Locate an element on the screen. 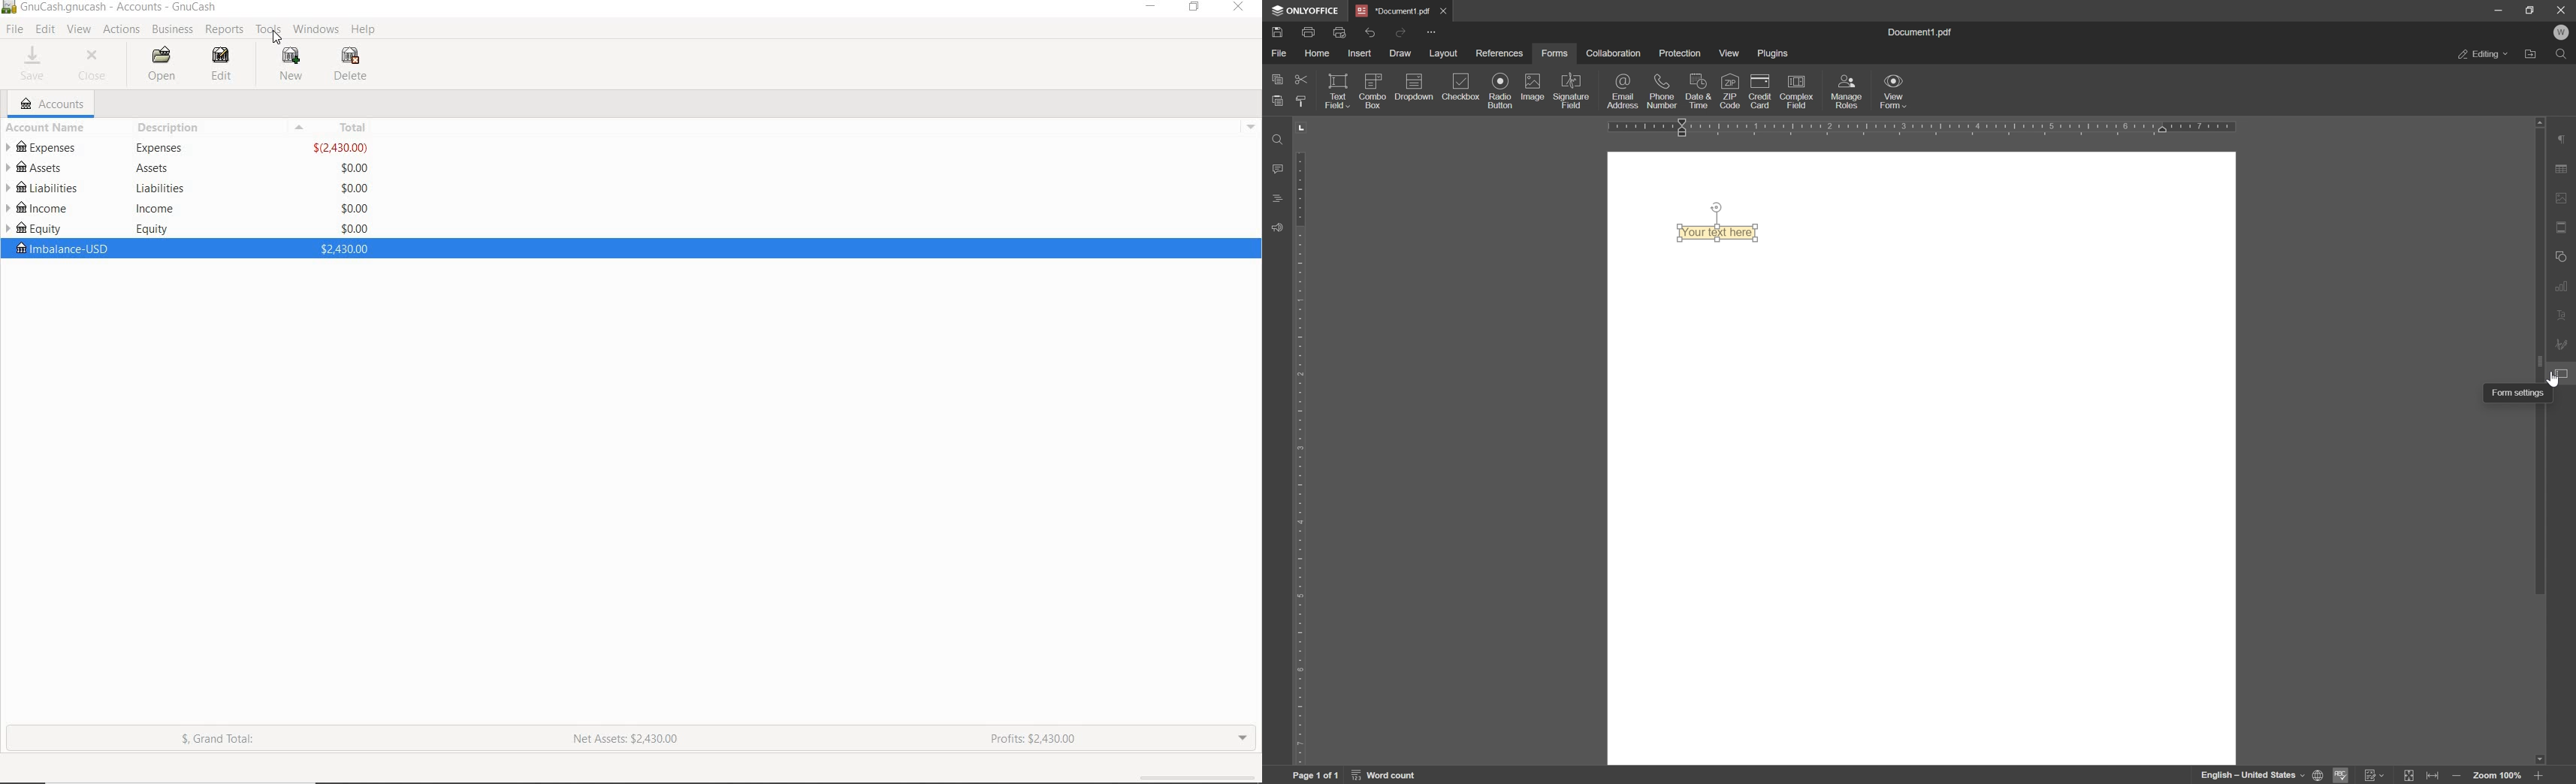  form settings is located at coordinates (2563, 375).